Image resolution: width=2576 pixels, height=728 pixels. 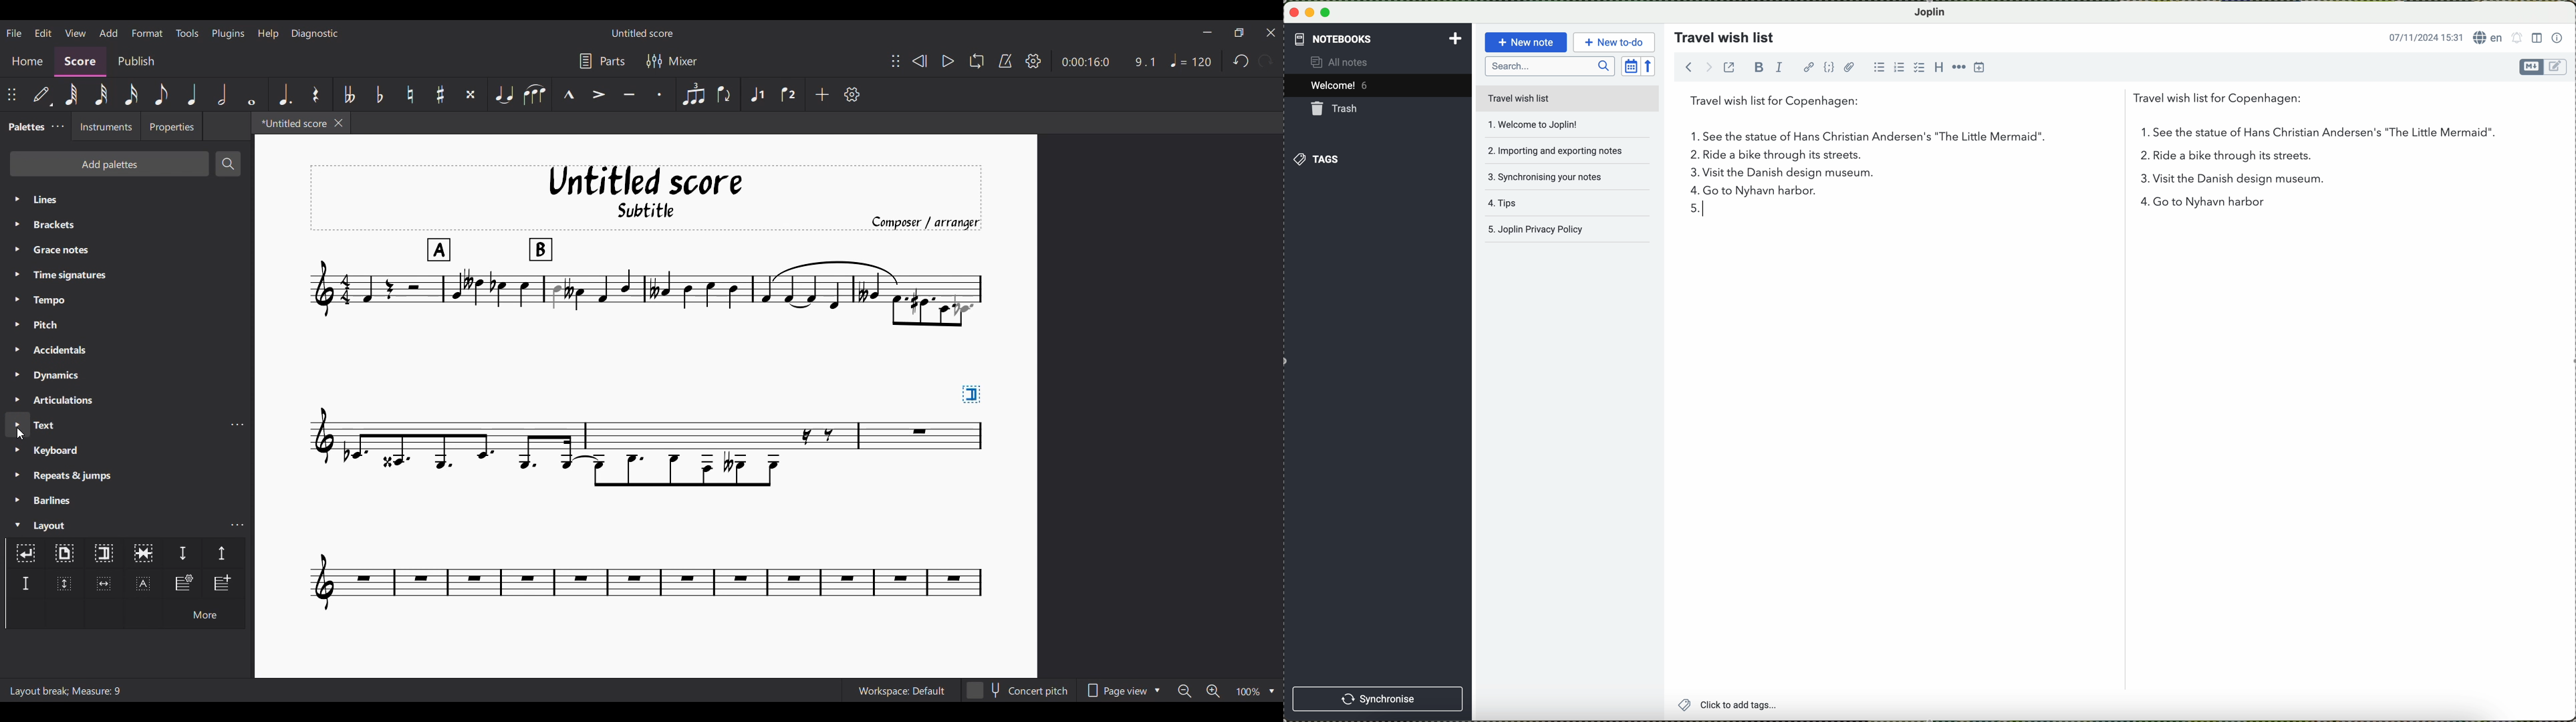 I want to click on bulleted list, so click(x=1881, y=68).